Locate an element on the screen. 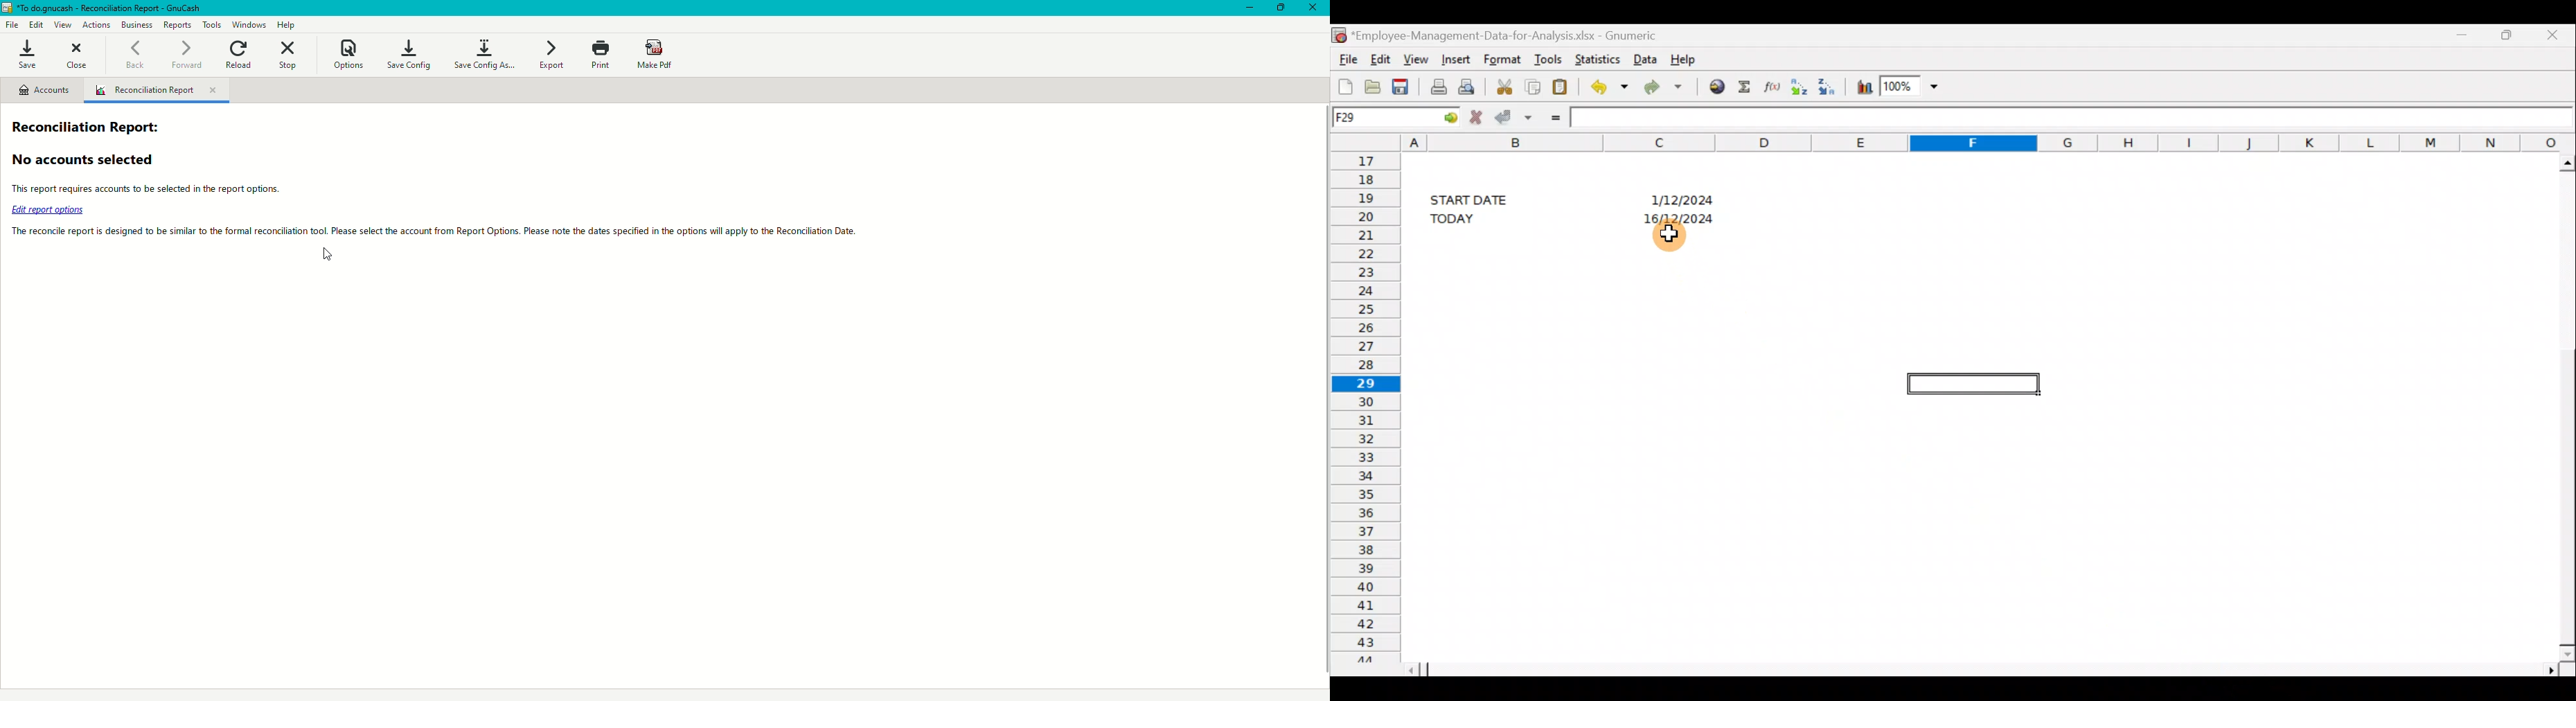  Insert is located at coordinates (1455, 60).